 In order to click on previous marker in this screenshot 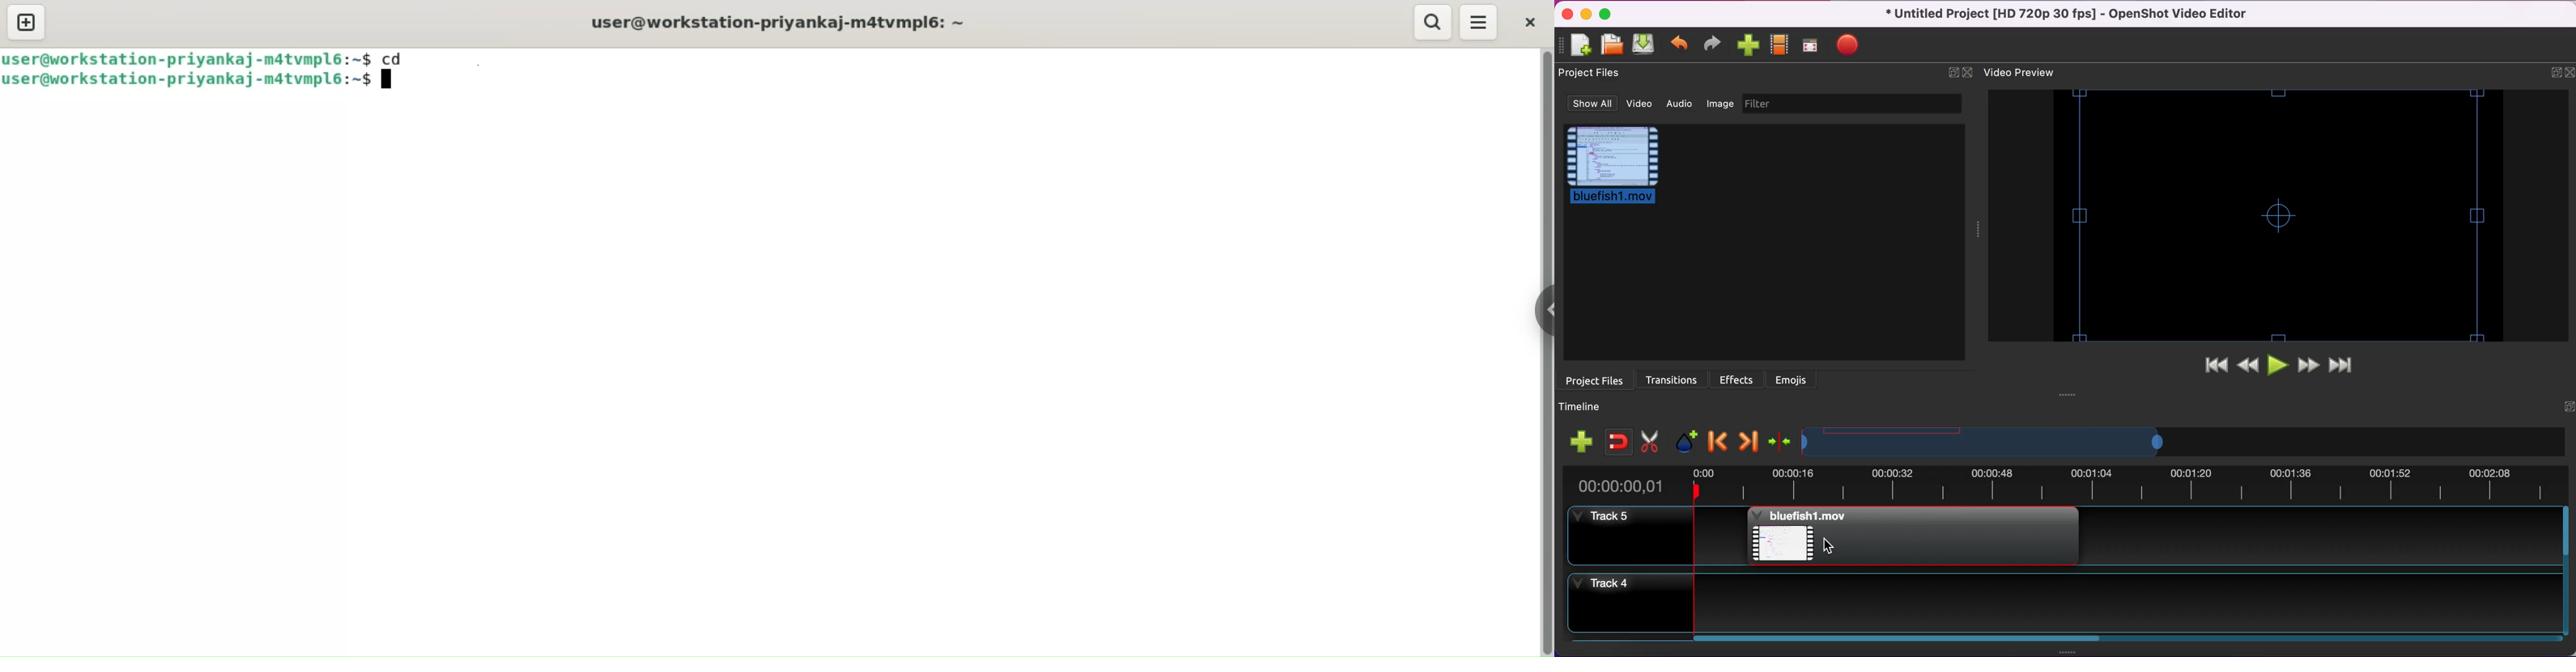, I will do `click(1719, 442)`.